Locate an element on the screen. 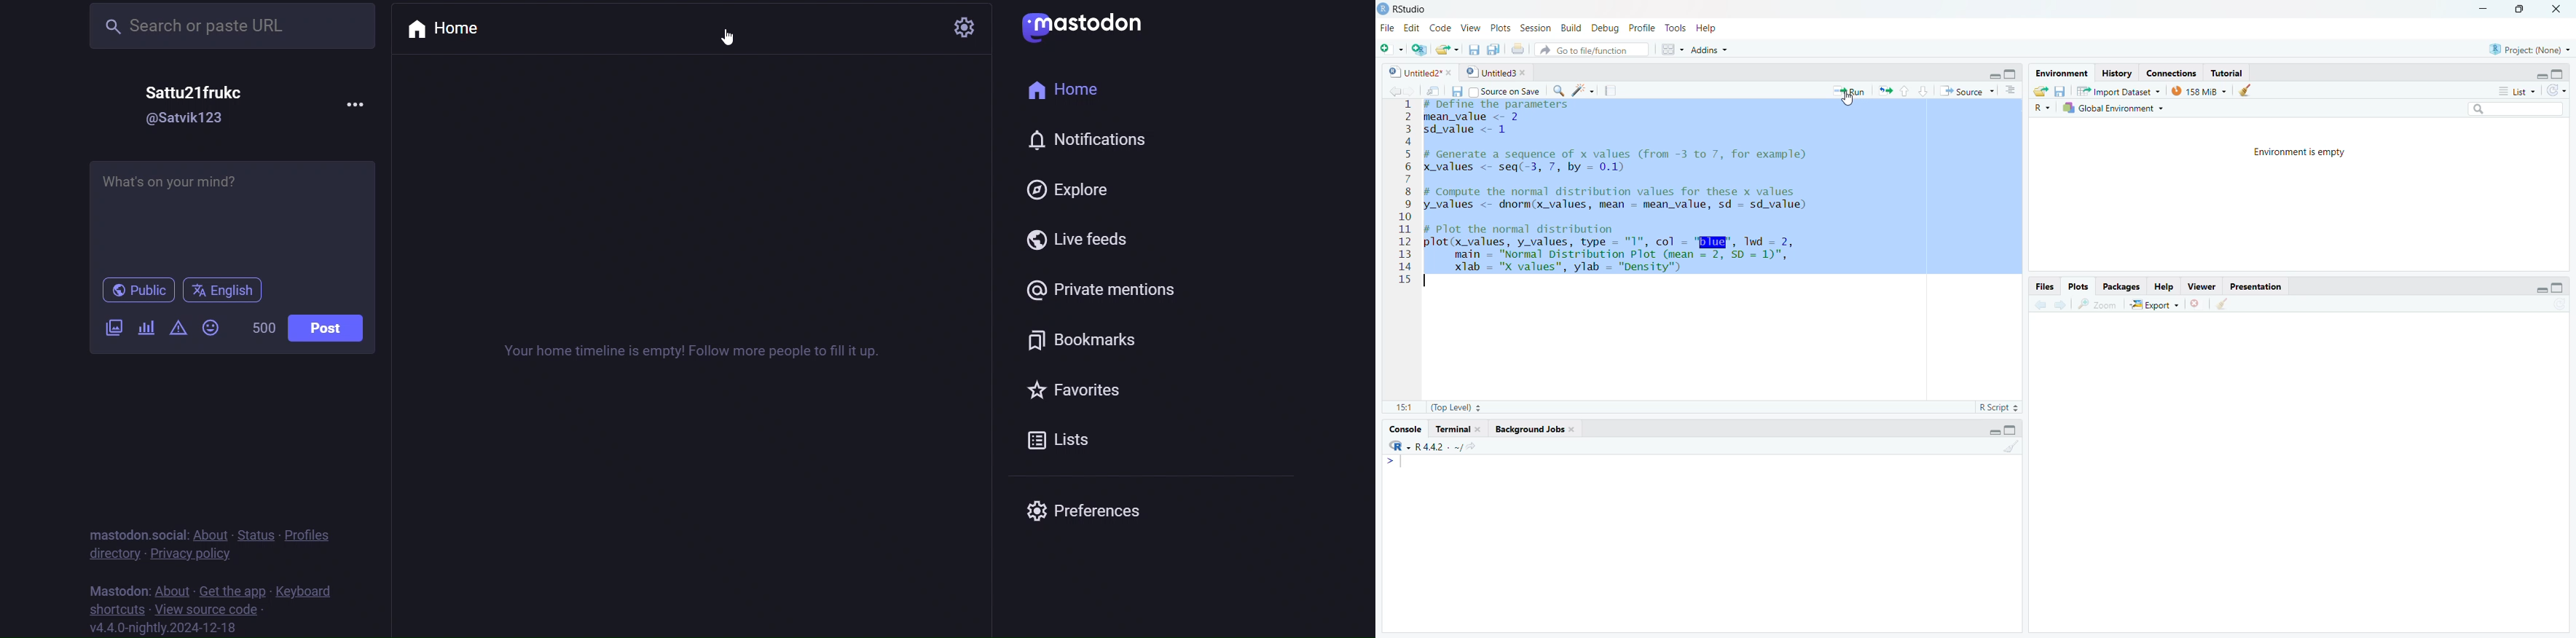 The height and width of the screenshot is (644, 2576). Files is located at coordinates (2044, 286).